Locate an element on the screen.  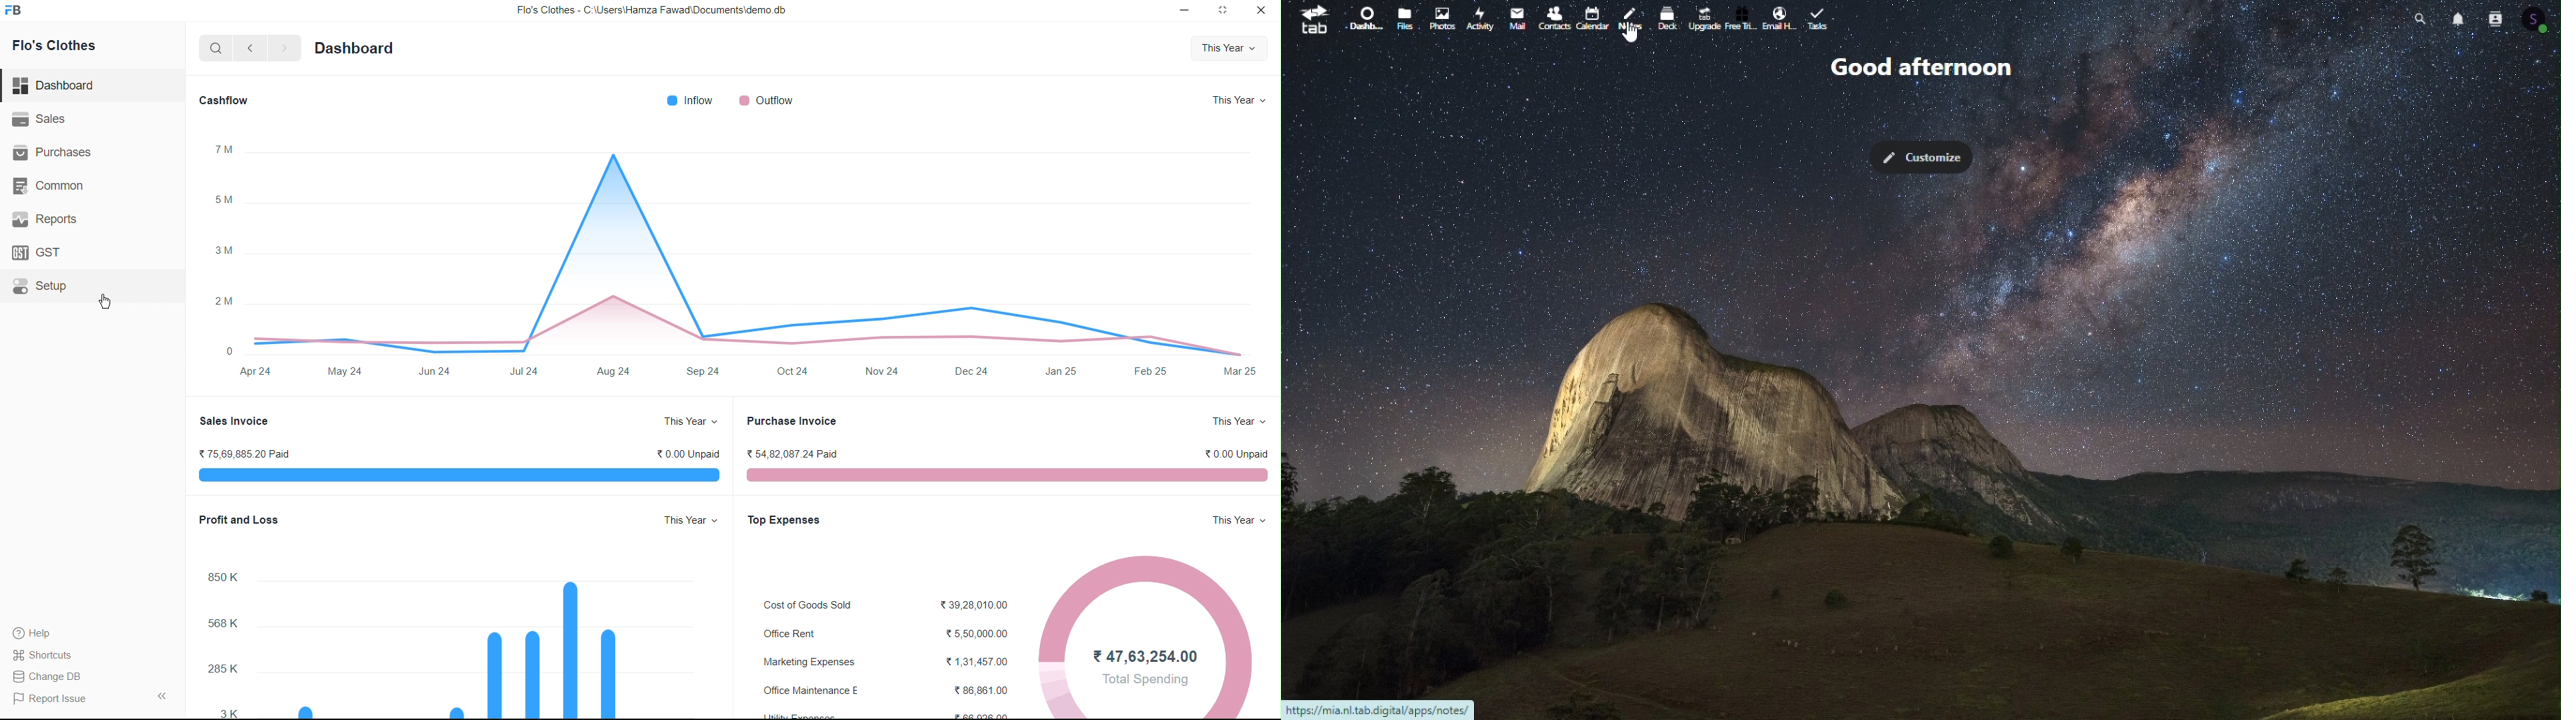
Outflow is located at coordinates (764, 98).